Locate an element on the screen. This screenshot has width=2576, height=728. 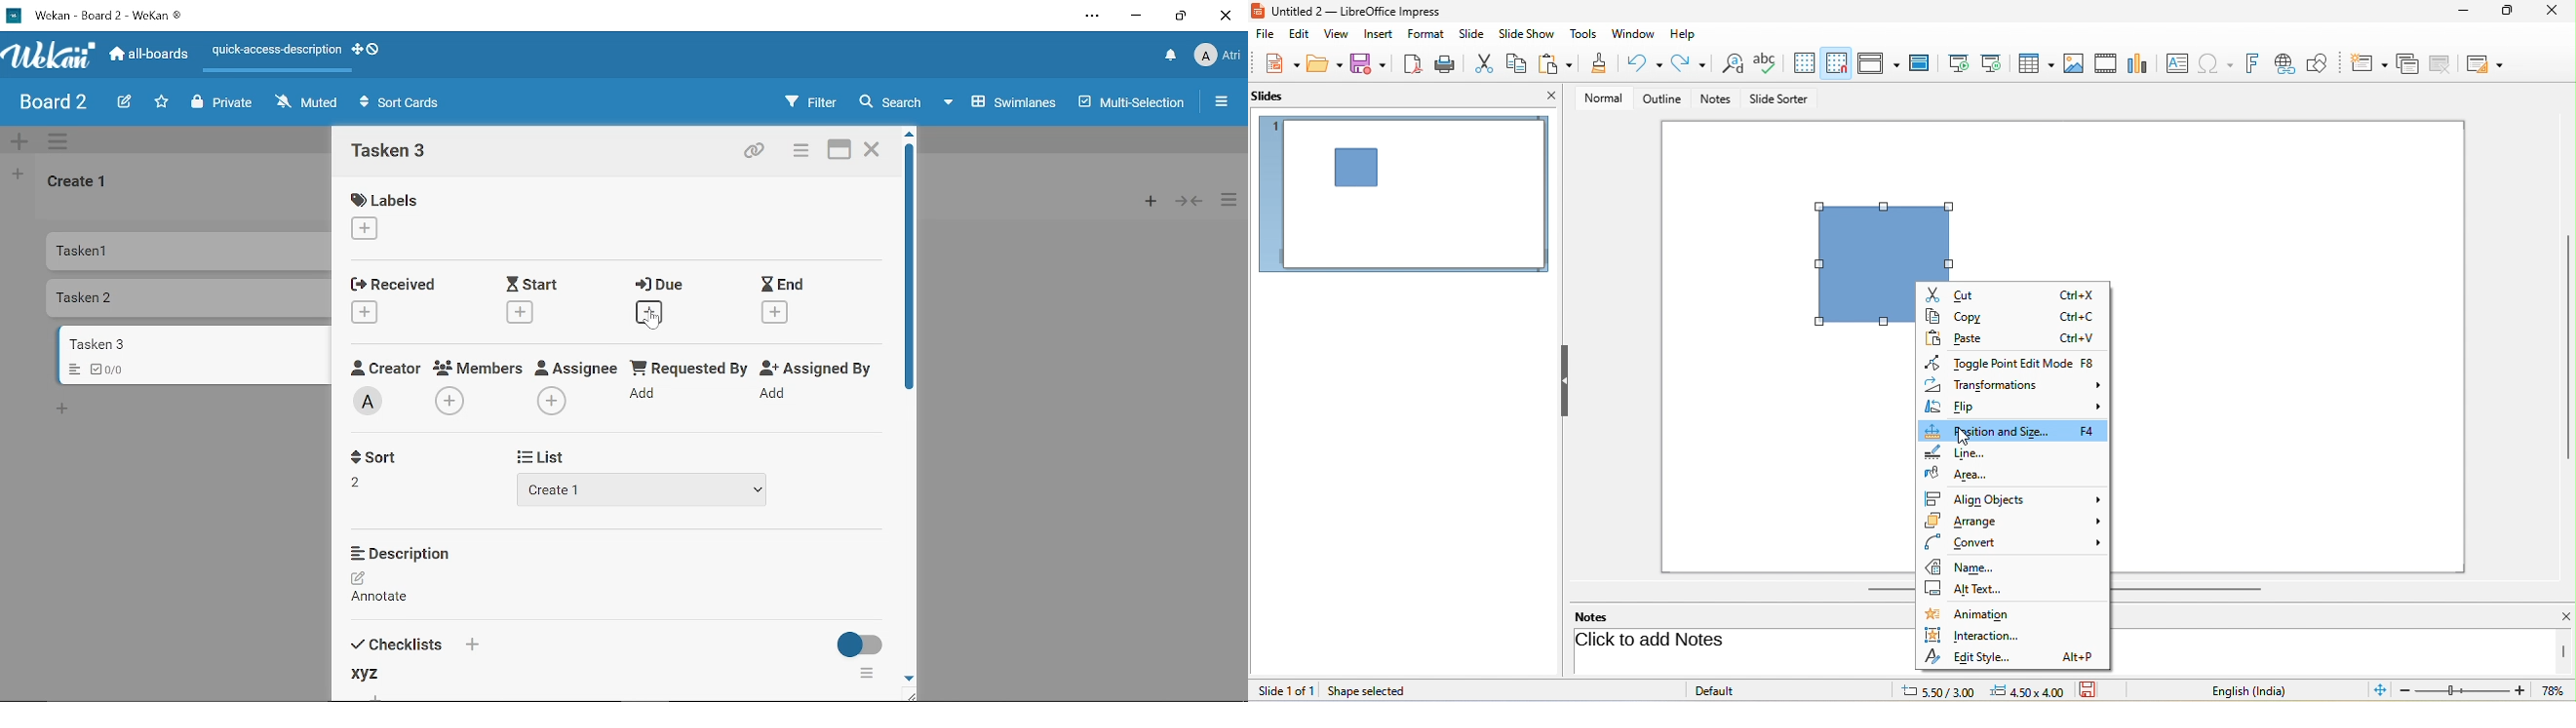
close is located at coordinates (1551, 95).